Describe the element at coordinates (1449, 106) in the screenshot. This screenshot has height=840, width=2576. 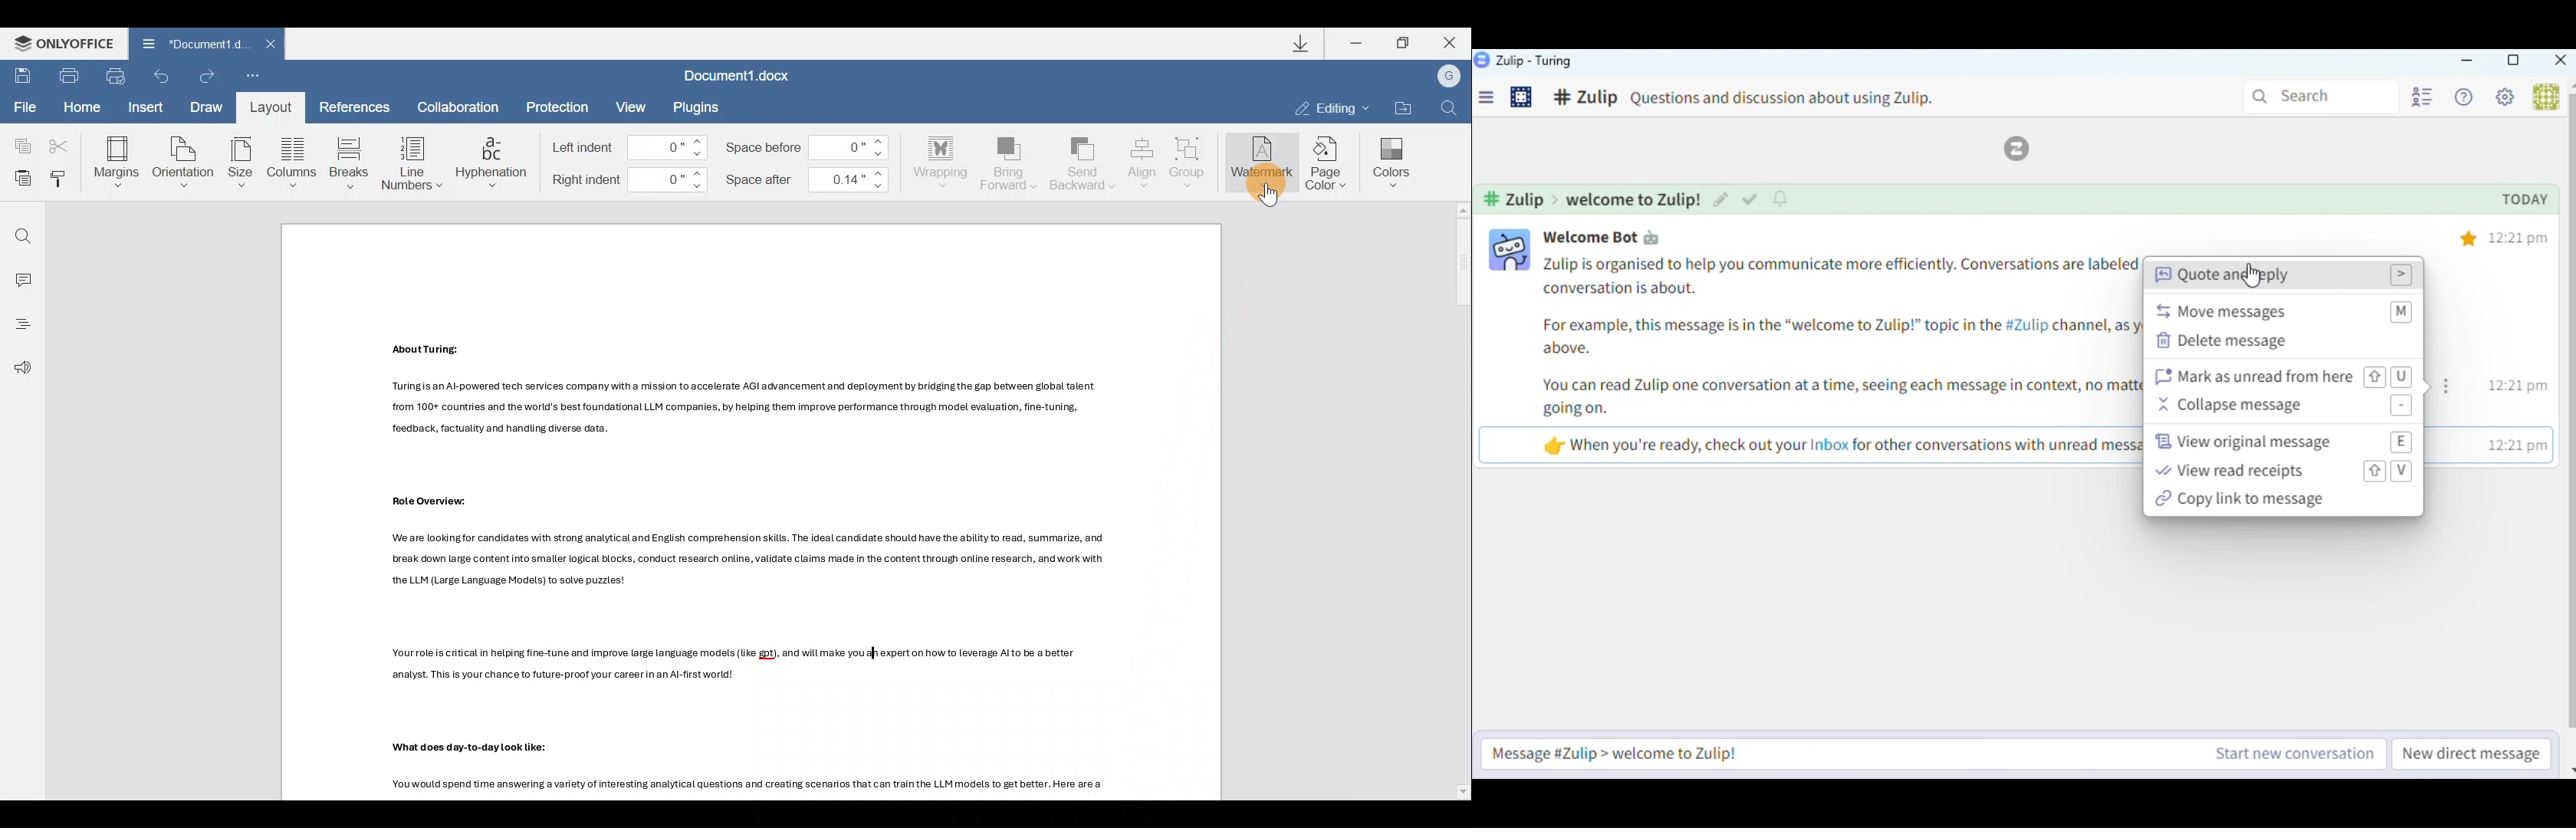
I see `Find` at that location.